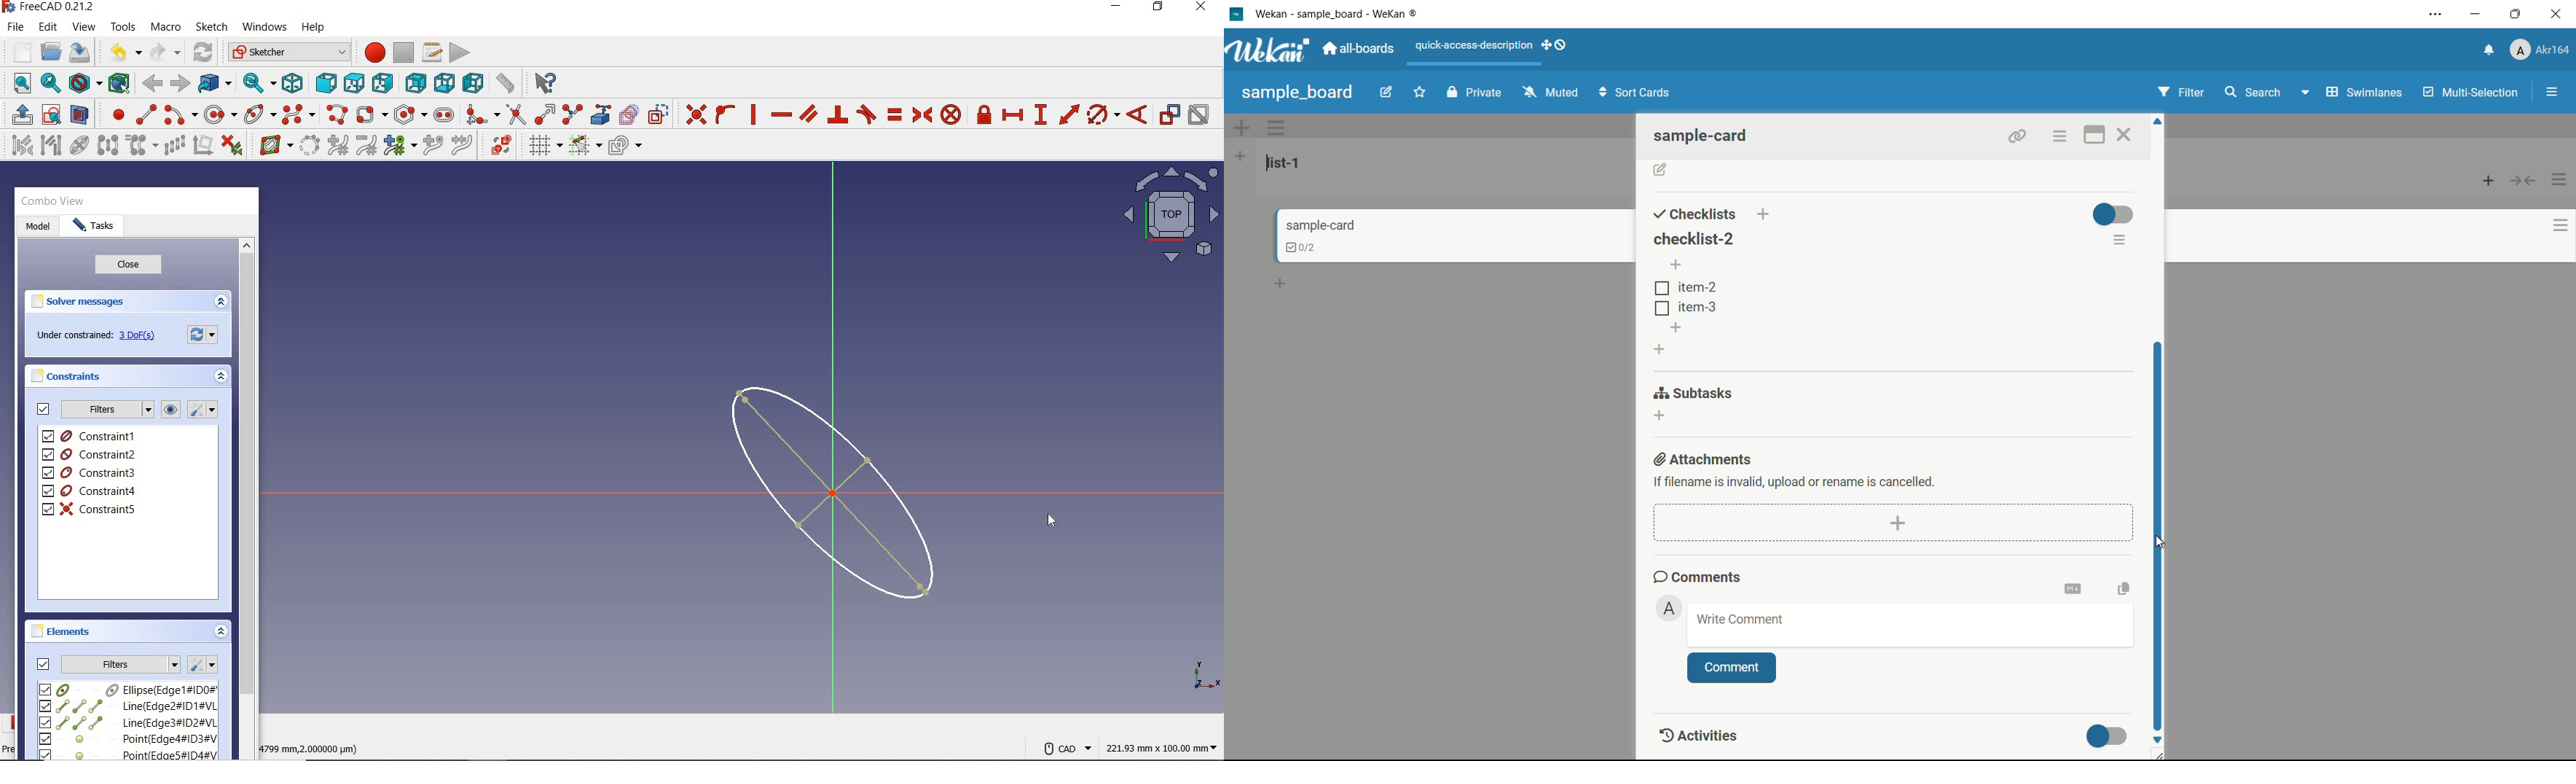 This screenshot has width=2576, height=784. Describe the element at coordinates (629, 113) in the screenshot. I see `create carbon copy` at that location.